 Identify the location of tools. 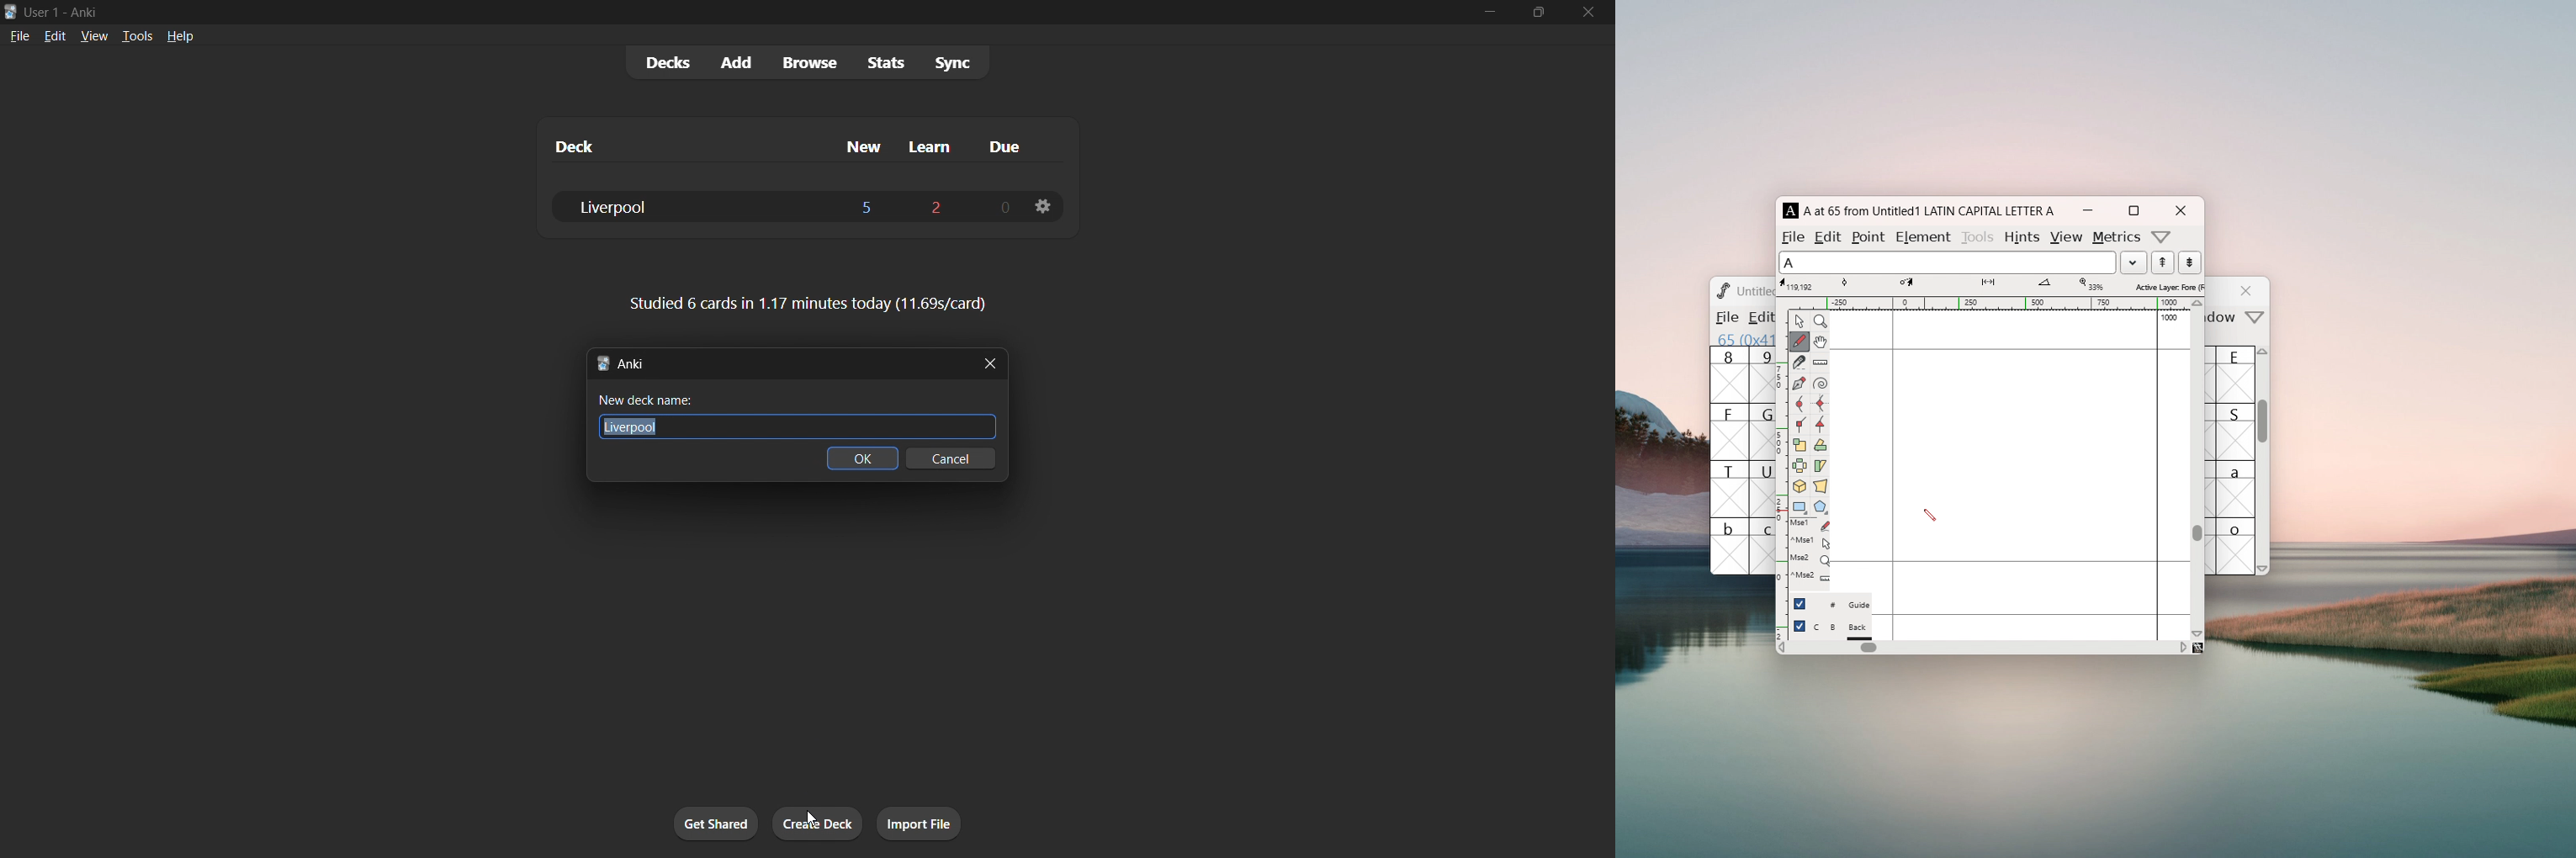
(140, 36).